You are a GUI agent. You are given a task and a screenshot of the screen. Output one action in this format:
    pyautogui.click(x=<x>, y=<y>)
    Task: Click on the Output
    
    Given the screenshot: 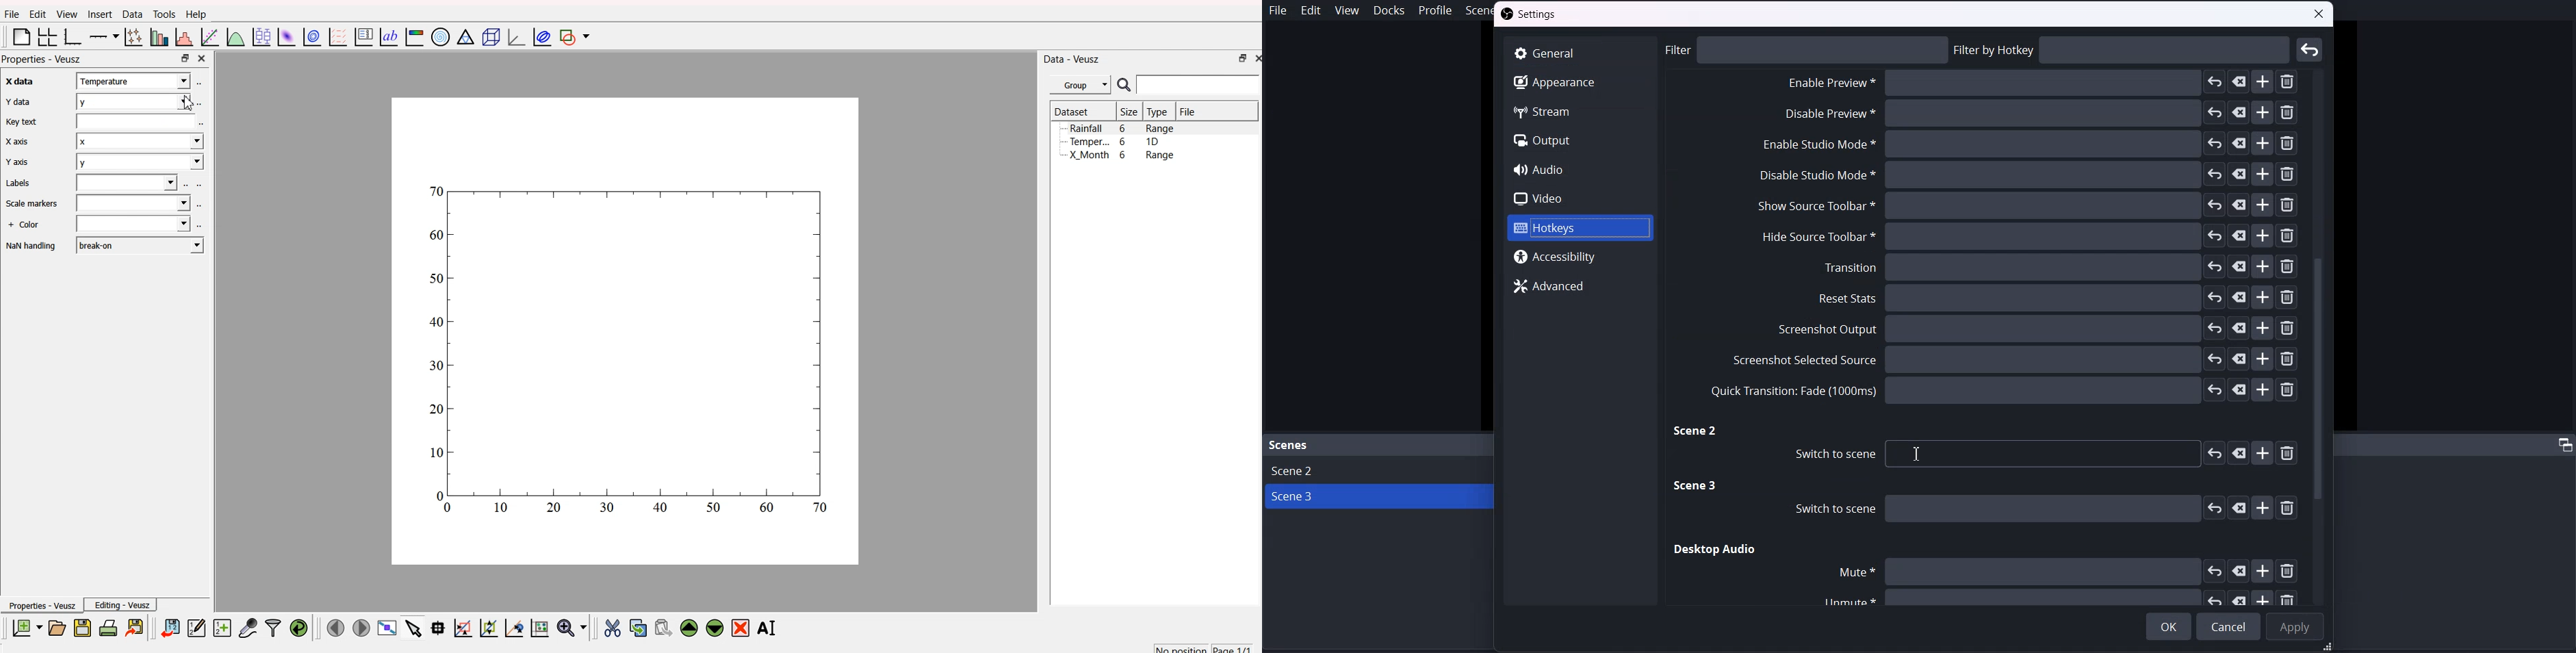 What is the action you would take?
    pyautogui.click(x=1580, y=141)
    